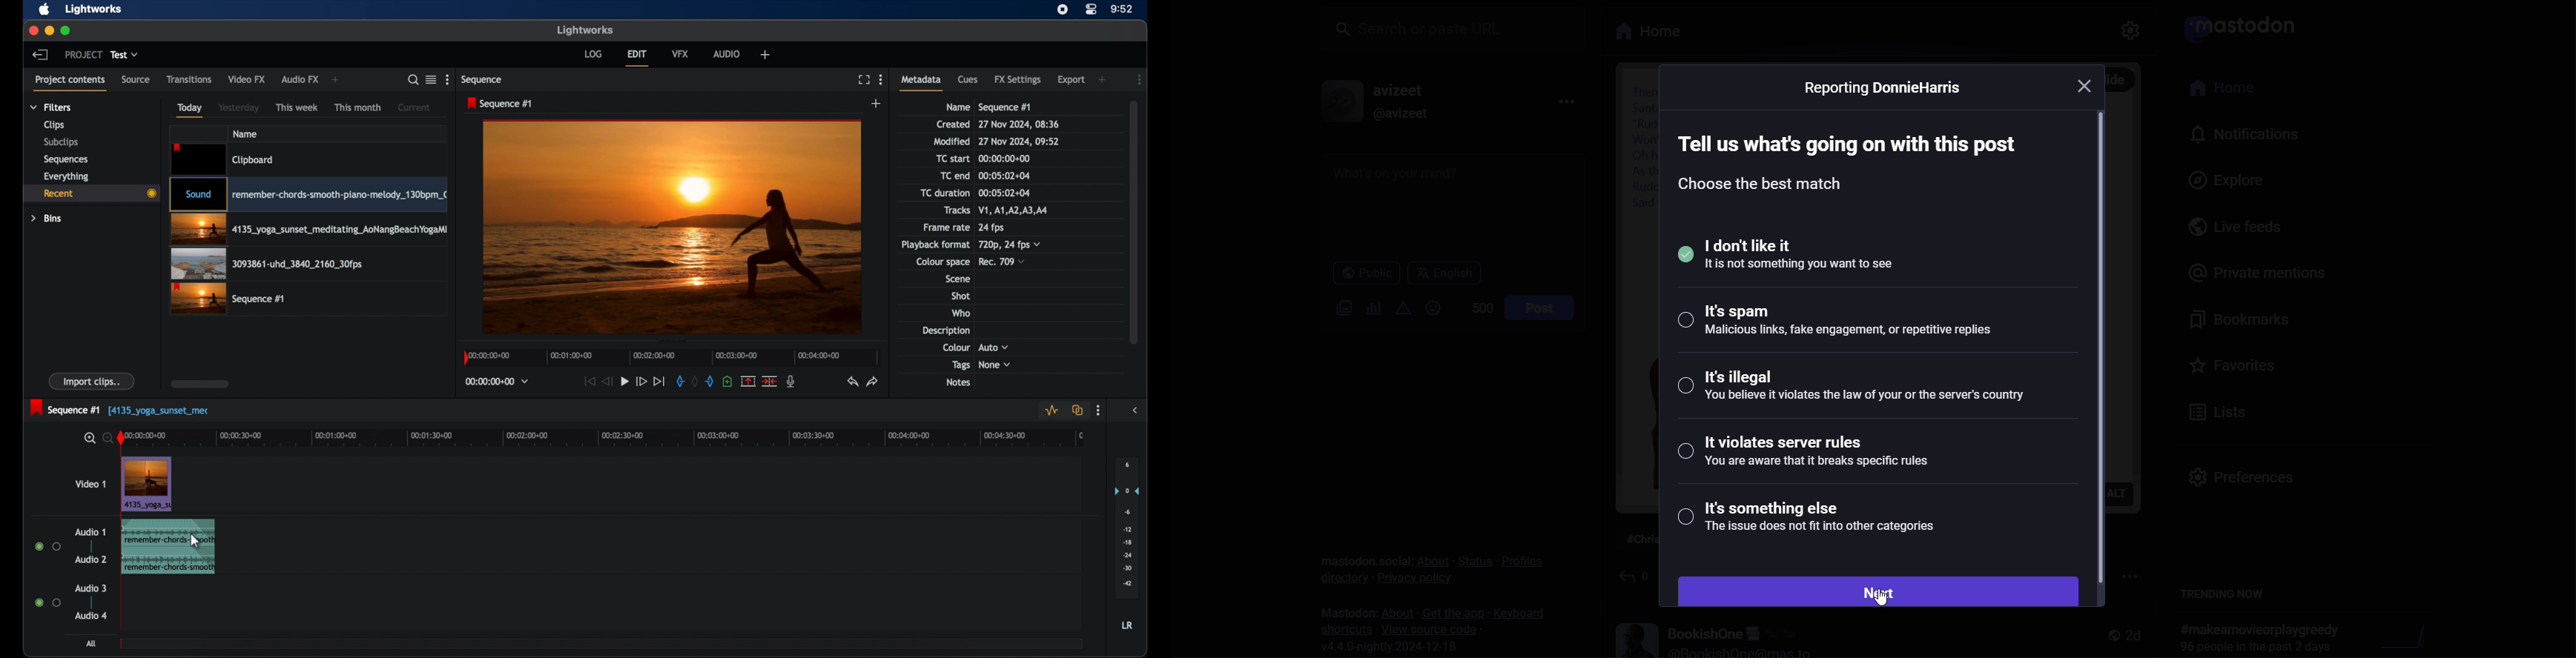  What do you see at coordinates (2236, 27) in the screenshot?
I see `mastodon` at bounding box center [2236, 27].